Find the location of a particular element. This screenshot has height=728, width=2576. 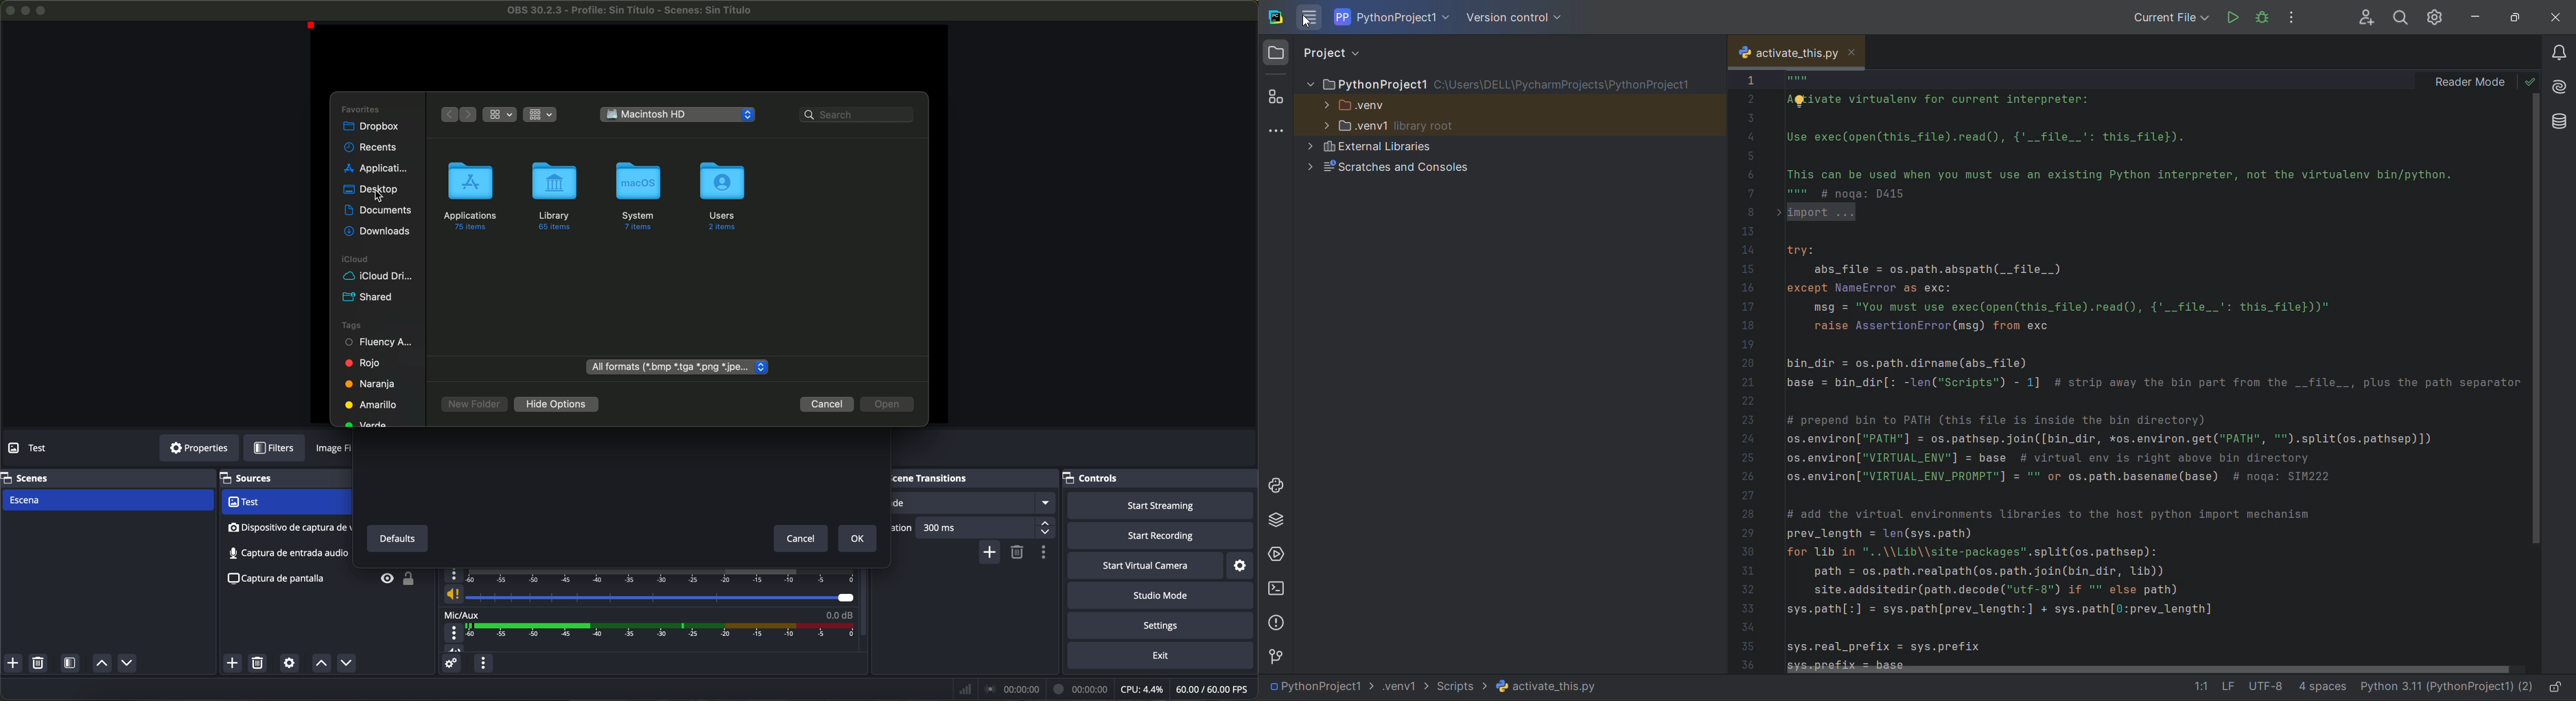

library folder is located at coordinates (556, 198).